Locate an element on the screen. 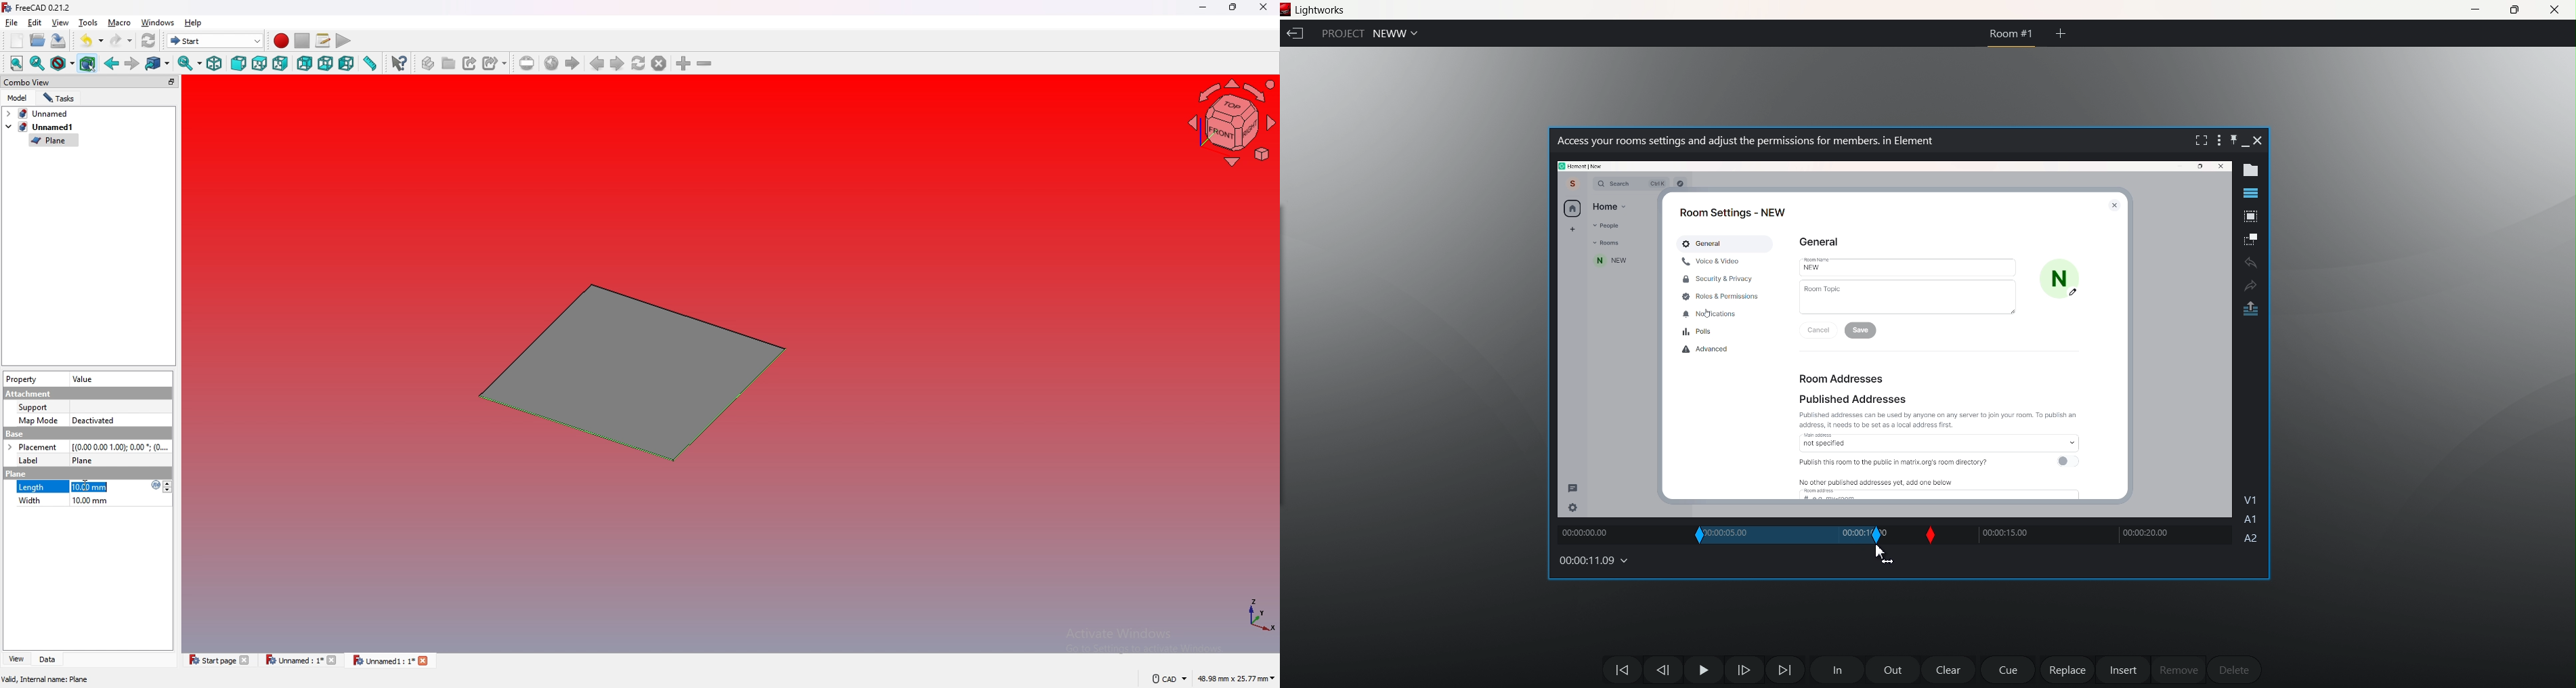  fullscreen is located at coordinates (2198, 140).